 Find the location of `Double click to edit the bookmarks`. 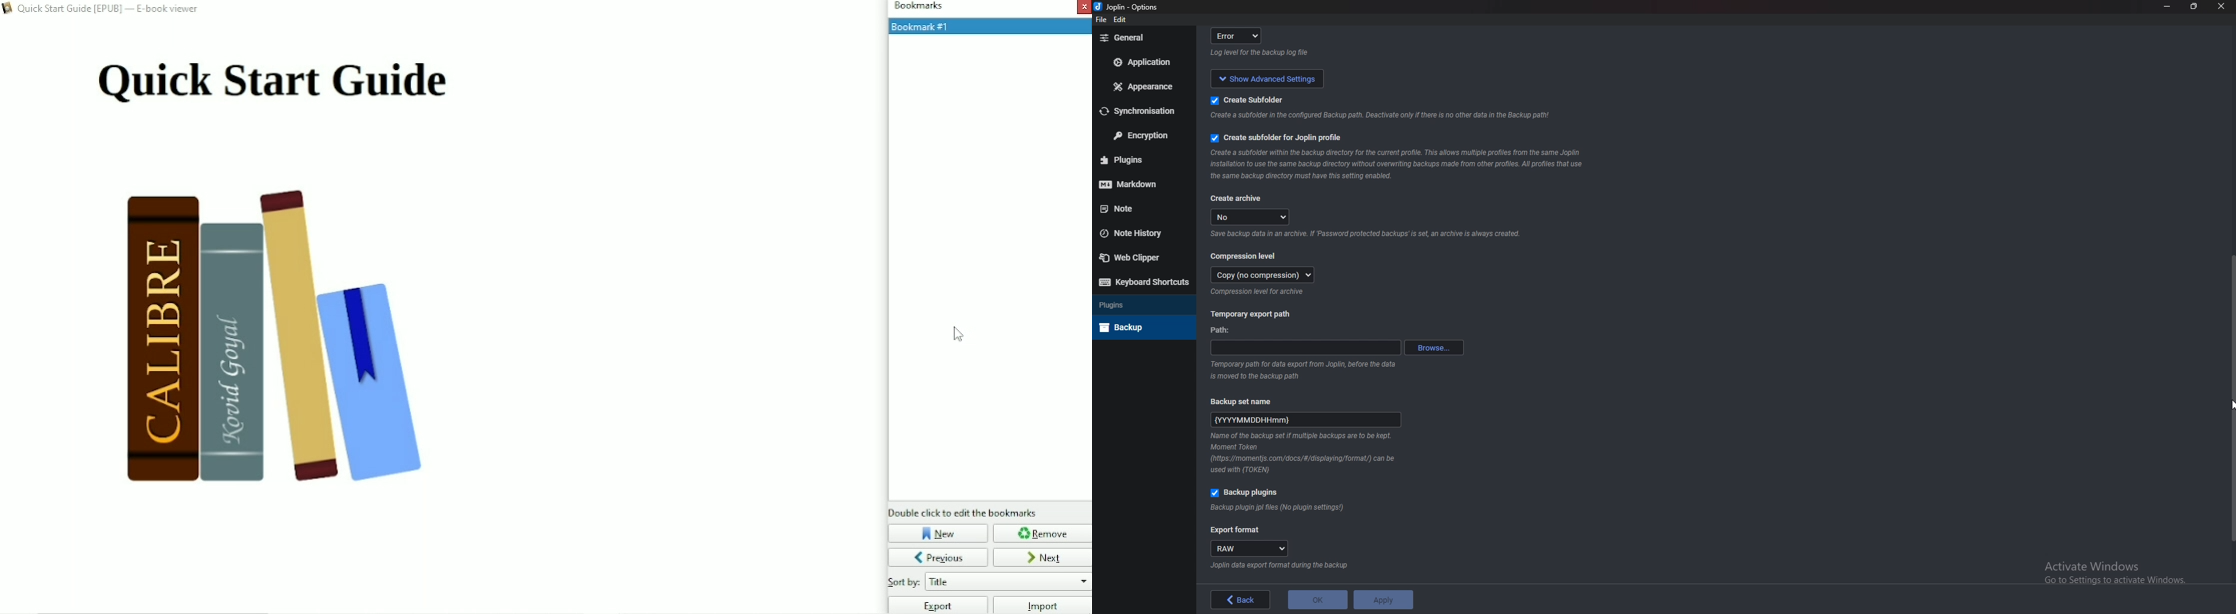

Double click to edit the bookmarks is located at coordinates (963, 512).